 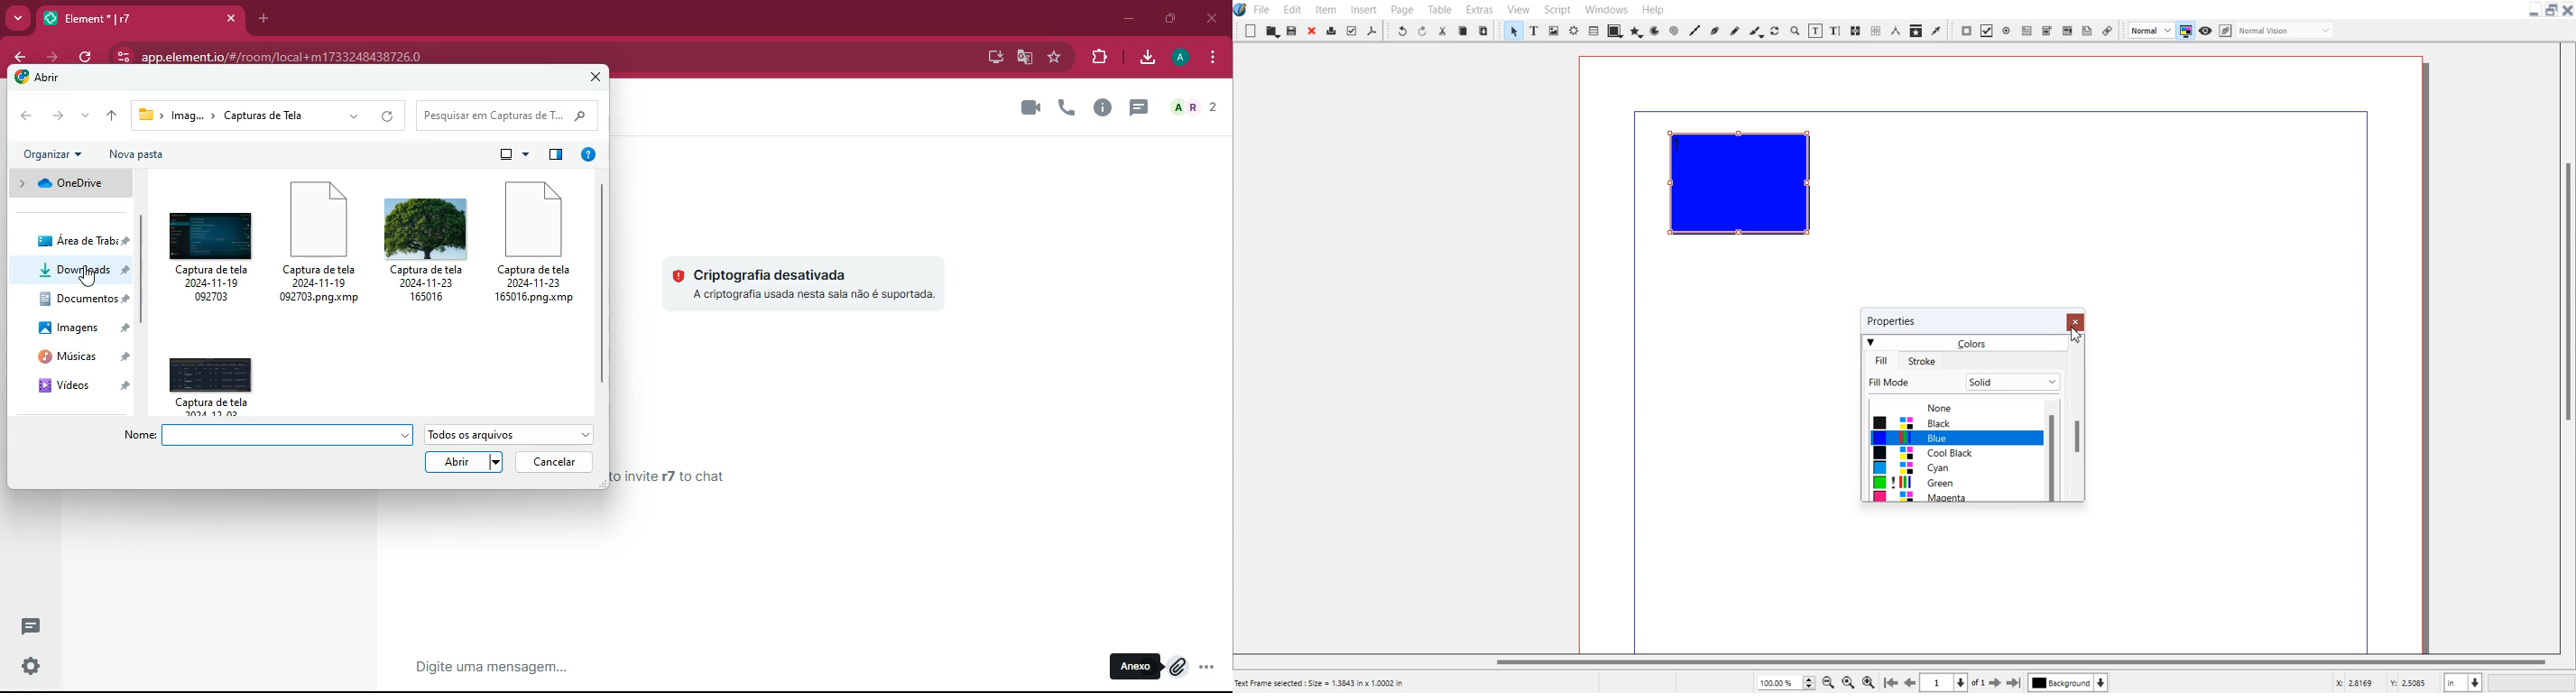 I want to click on downloads, so click(x=83, y=271).